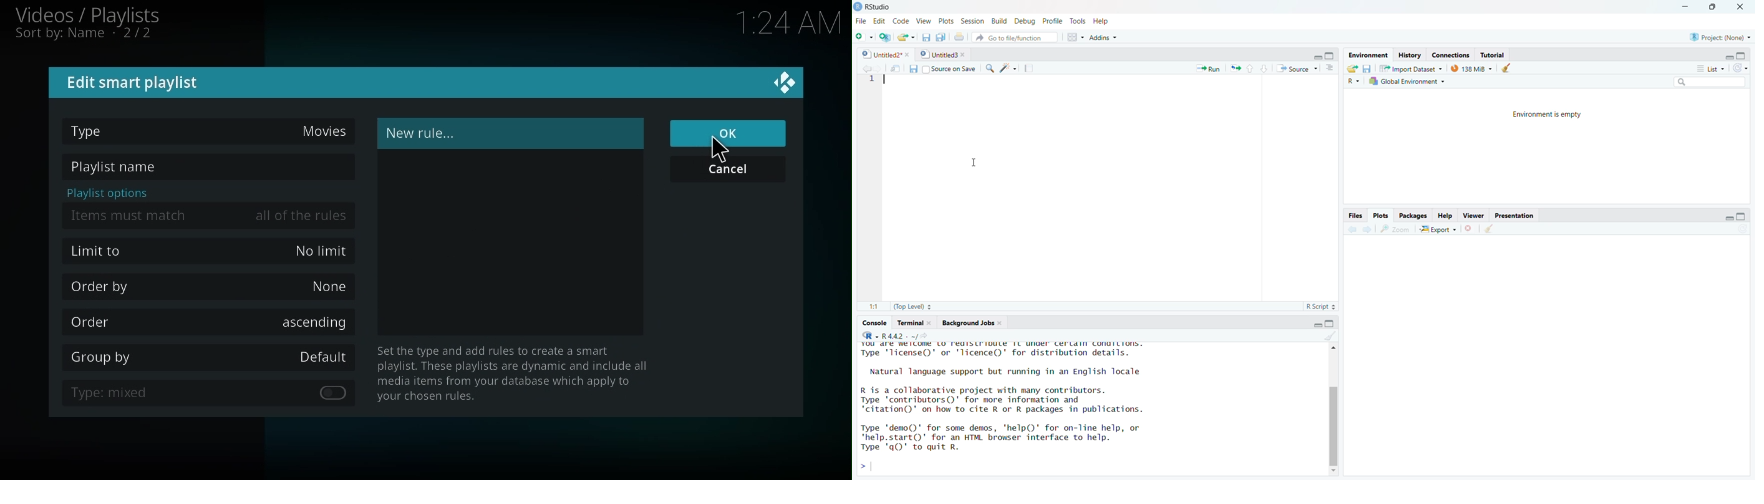 The width and height of the screenshot is (1764, 504). I want to click on forward/backward, so click(1359, 230).